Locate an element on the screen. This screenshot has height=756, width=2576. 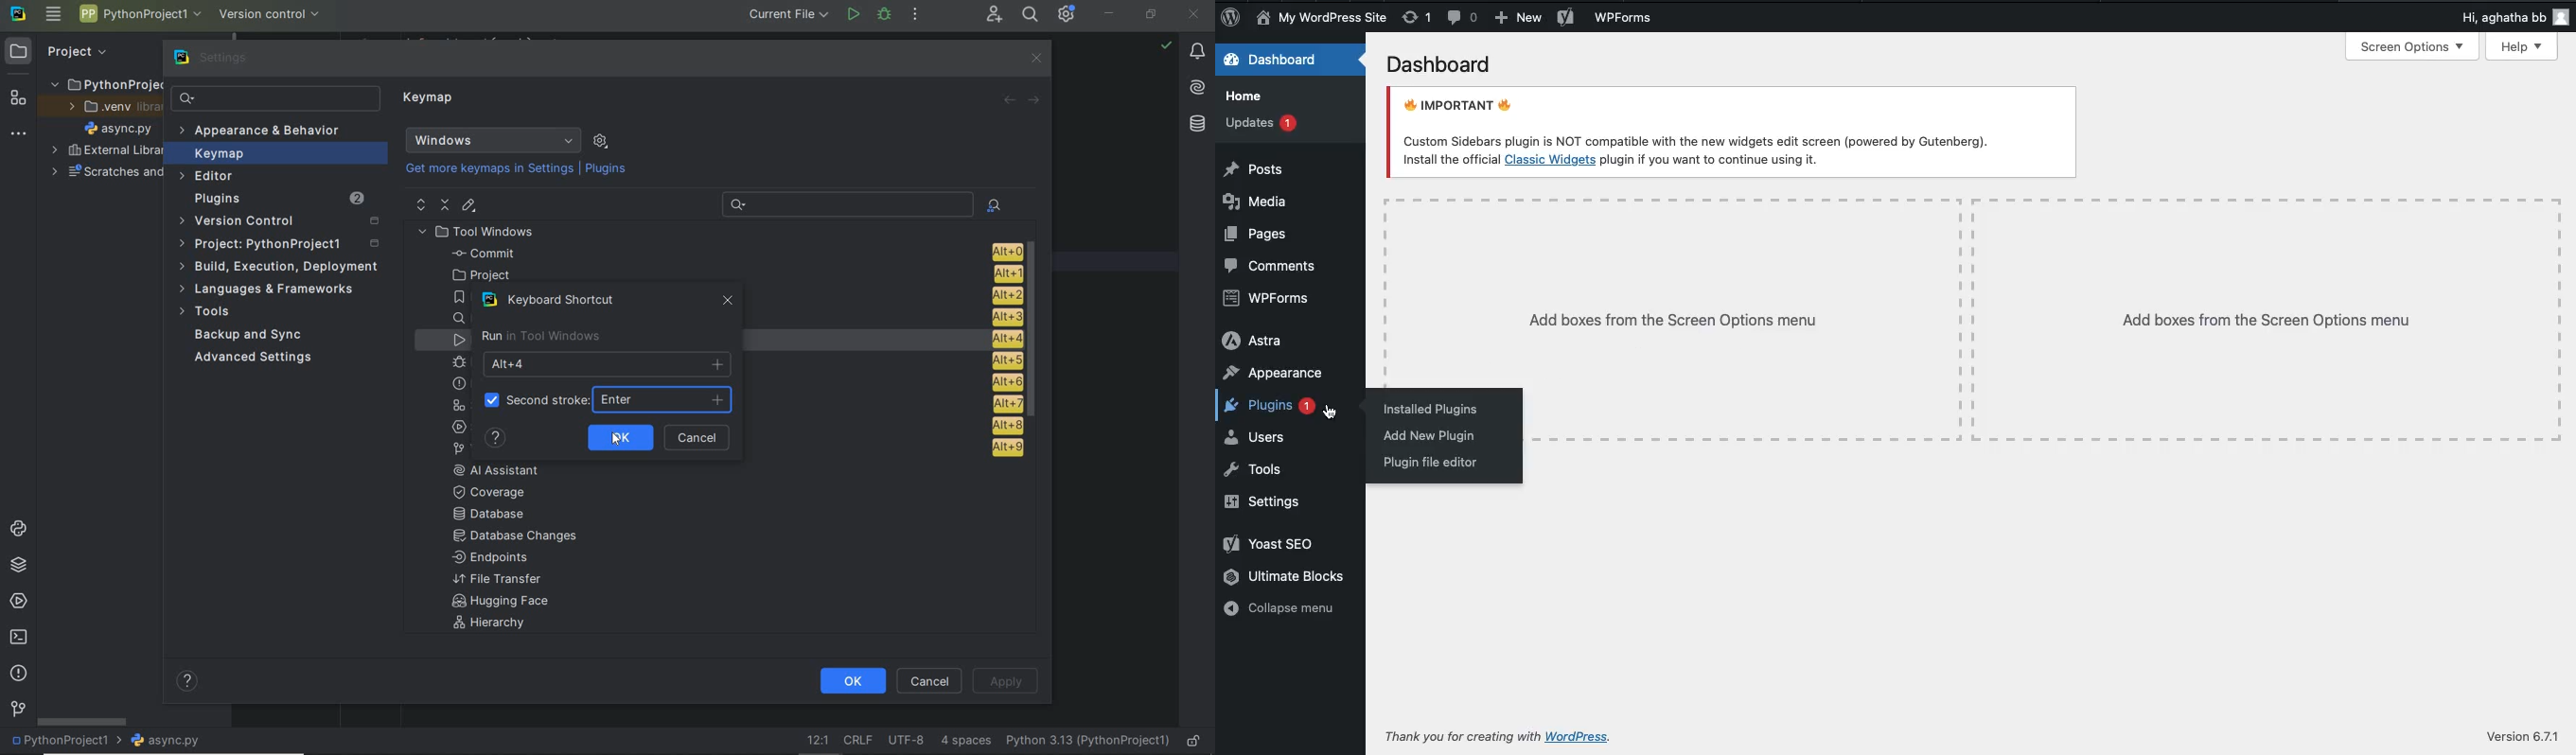
External Libraries is located at coordinates (103, 151).